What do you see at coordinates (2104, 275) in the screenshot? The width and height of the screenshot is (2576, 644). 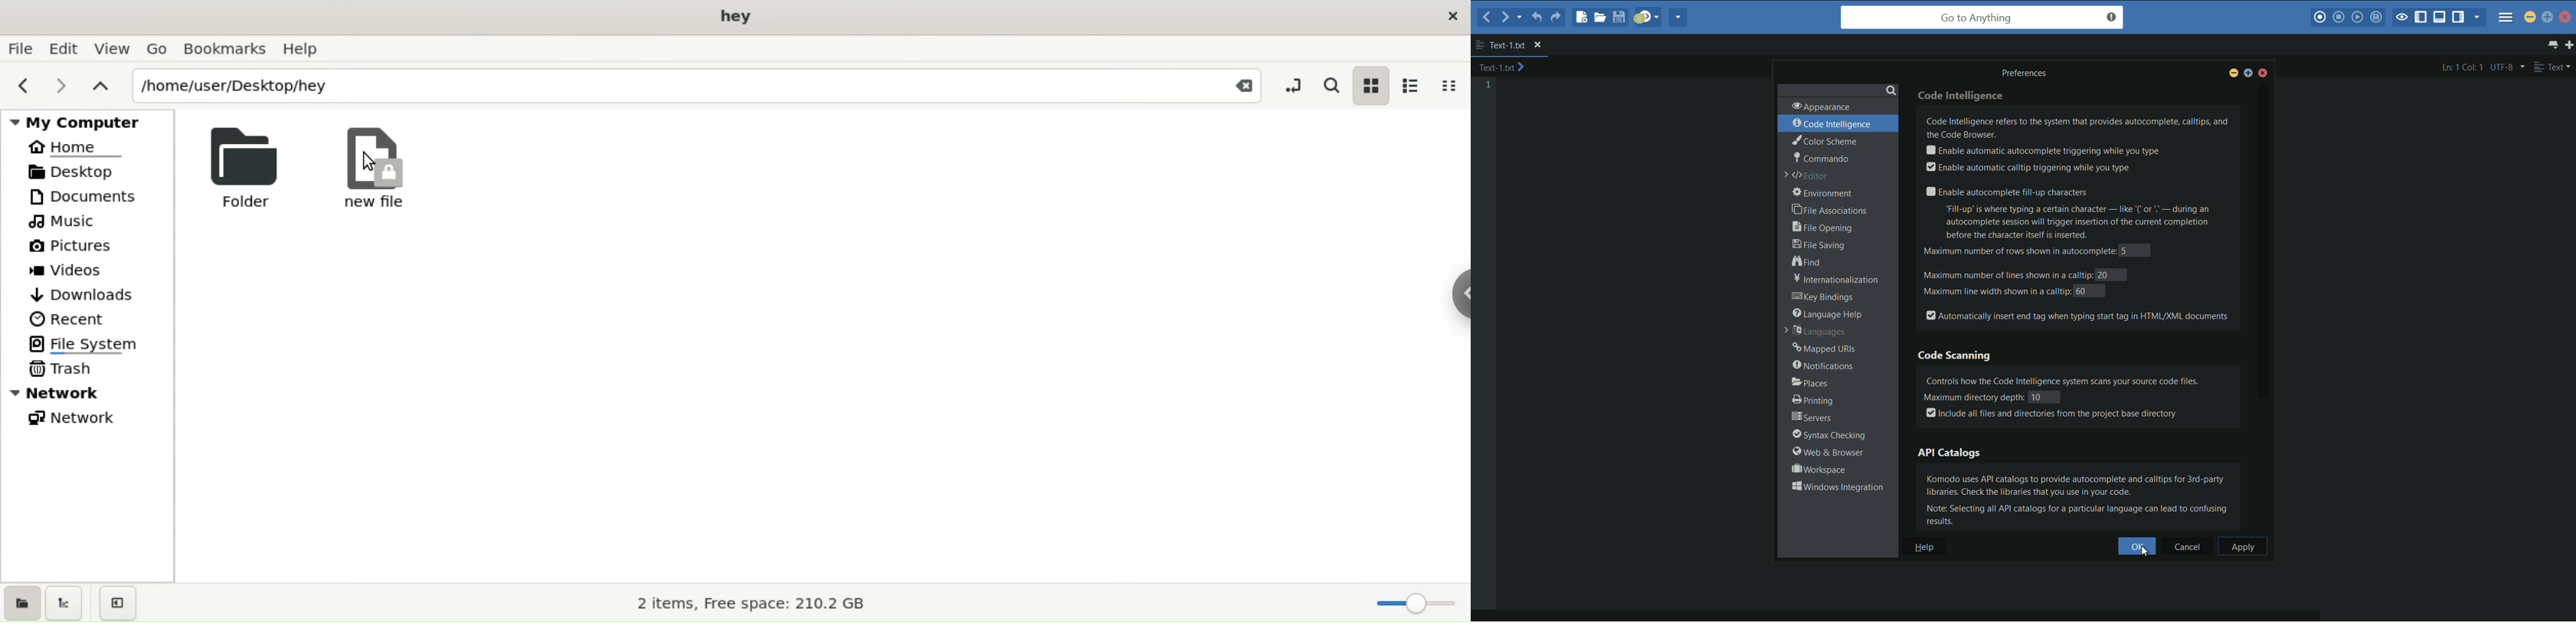 I see `20` at bounding box center [2104, 275].